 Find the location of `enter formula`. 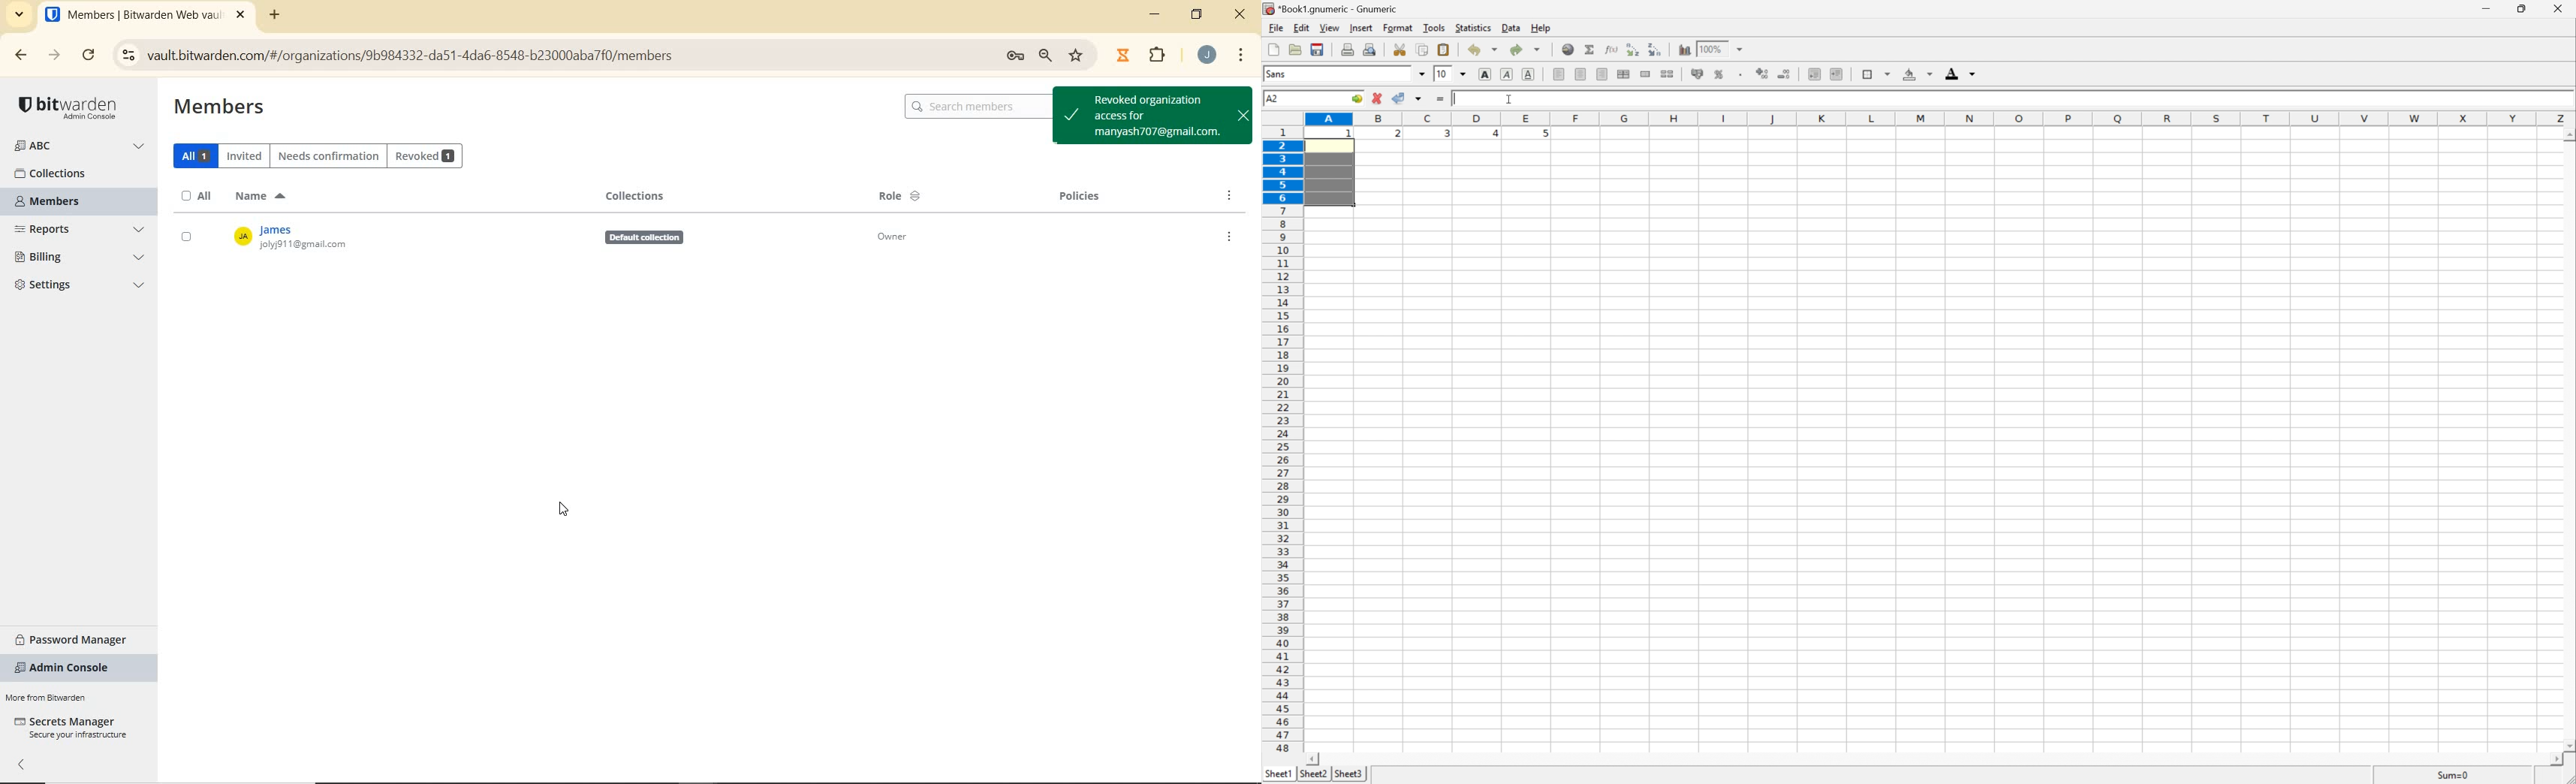

enter formula is located at coordinates (1442, 99).